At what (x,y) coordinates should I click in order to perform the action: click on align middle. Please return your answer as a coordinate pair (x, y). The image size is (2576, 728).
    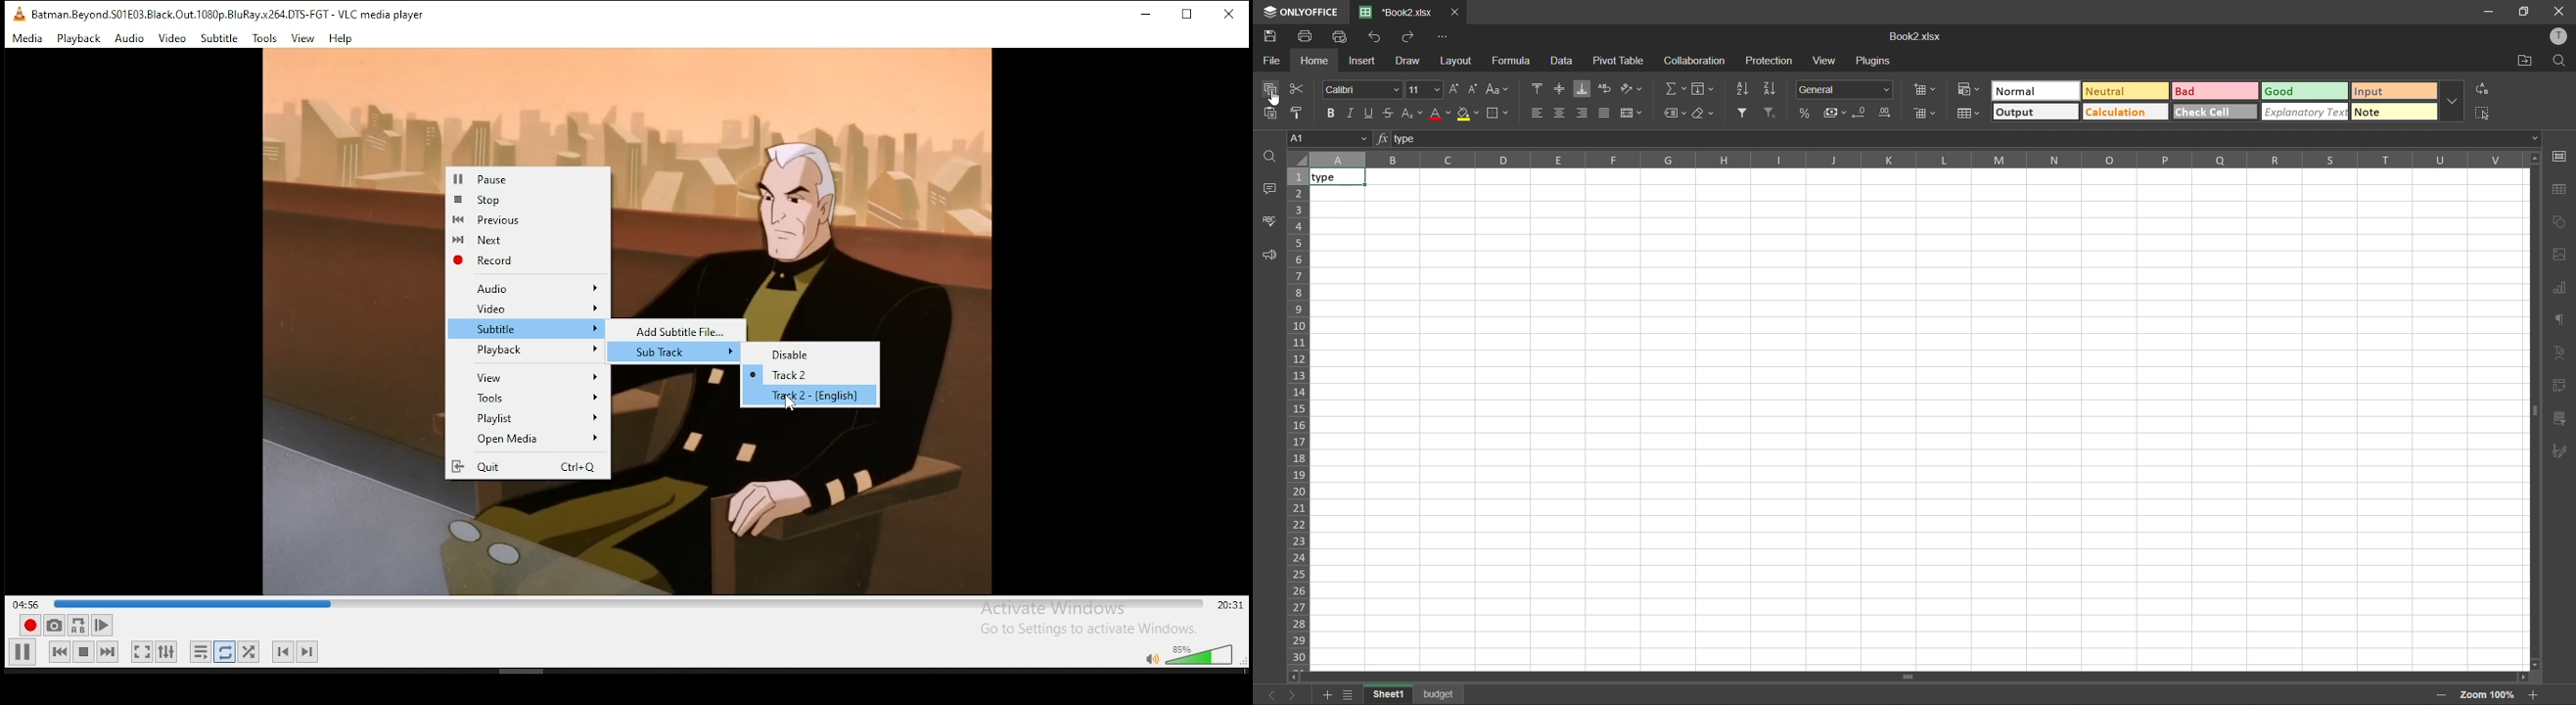
    Looking at the image, I should click on (1555, 86).